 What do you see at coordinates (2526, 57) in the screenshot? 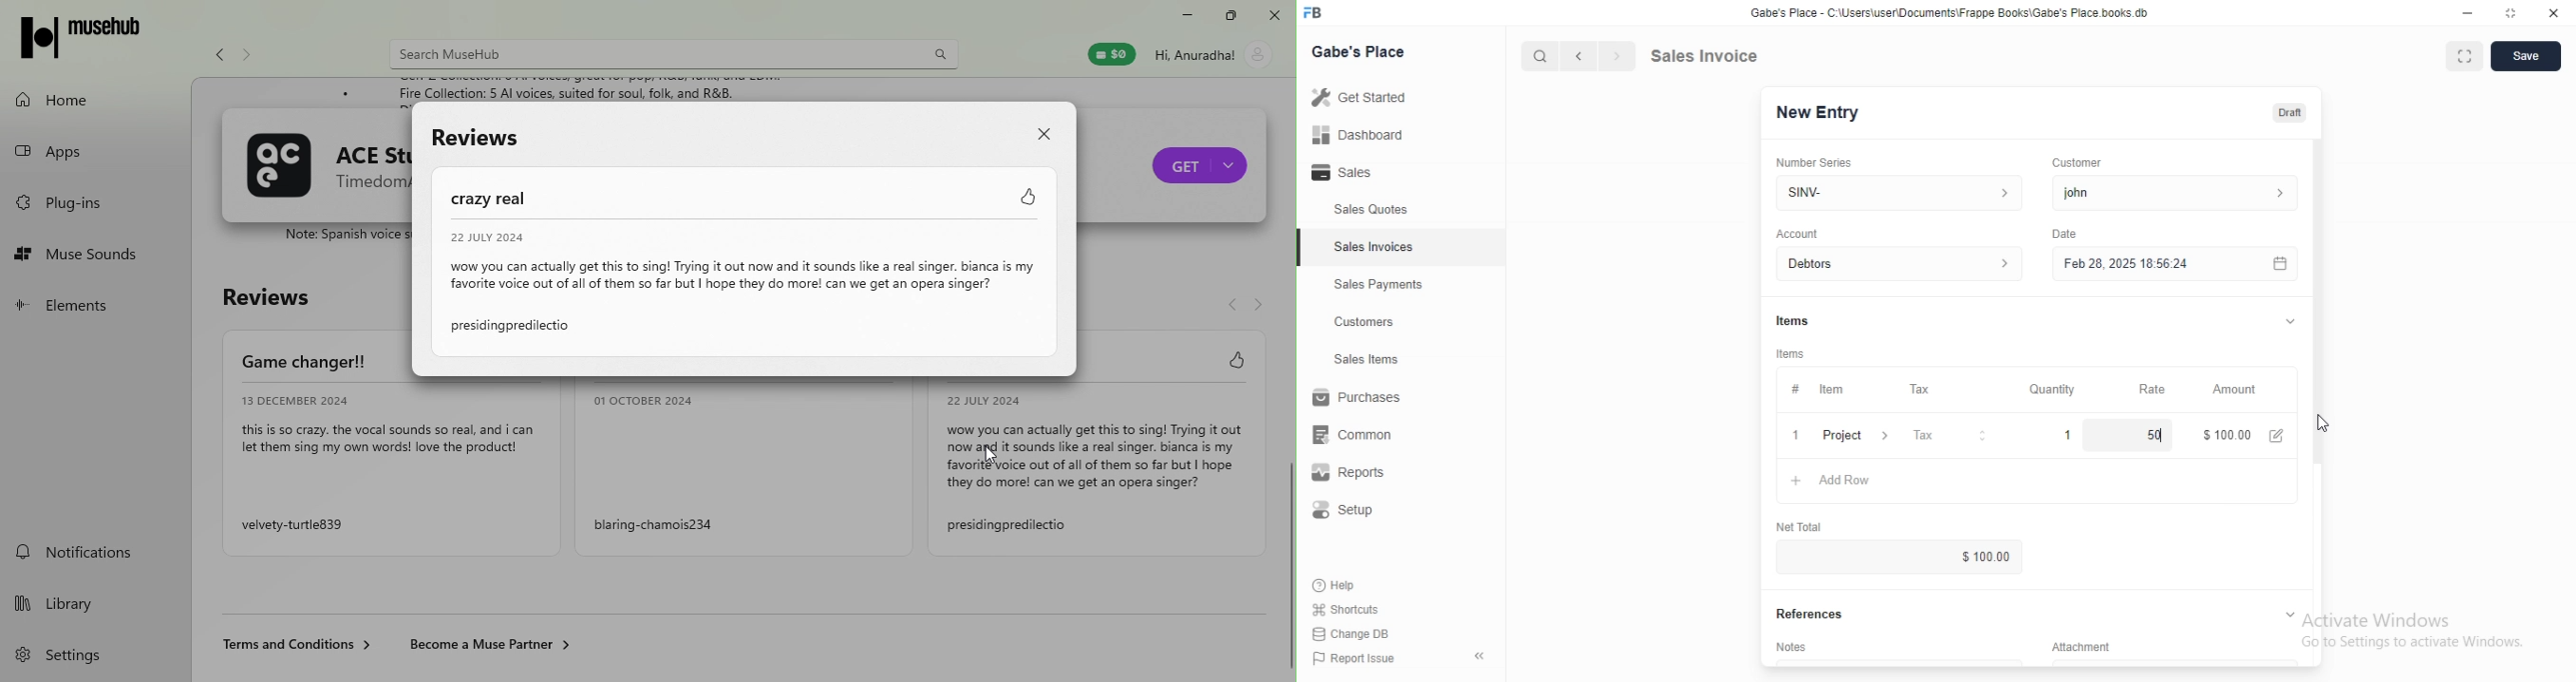
I see `Save` at bounding box center [2526, 57].